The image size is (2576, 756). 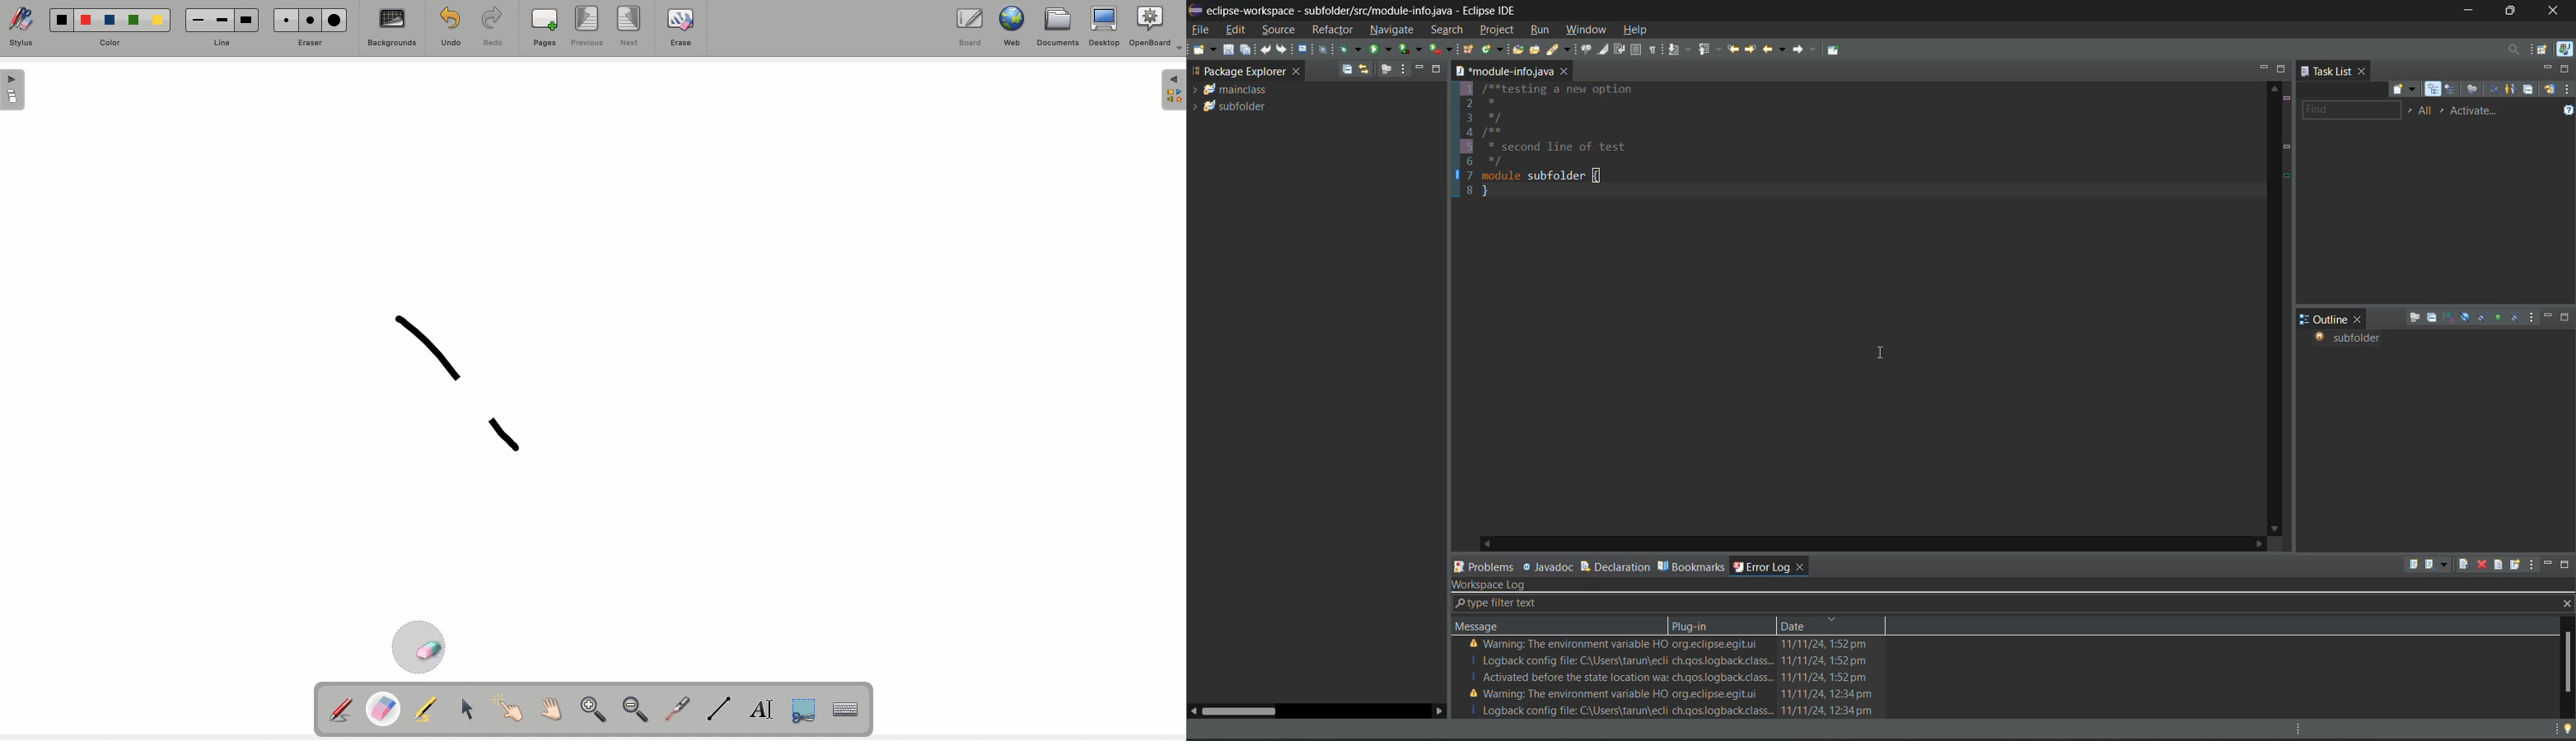 What do you see at coordinates (222, 21) in the screenshot?
I see `Medium` at bounding box center [222, 21].